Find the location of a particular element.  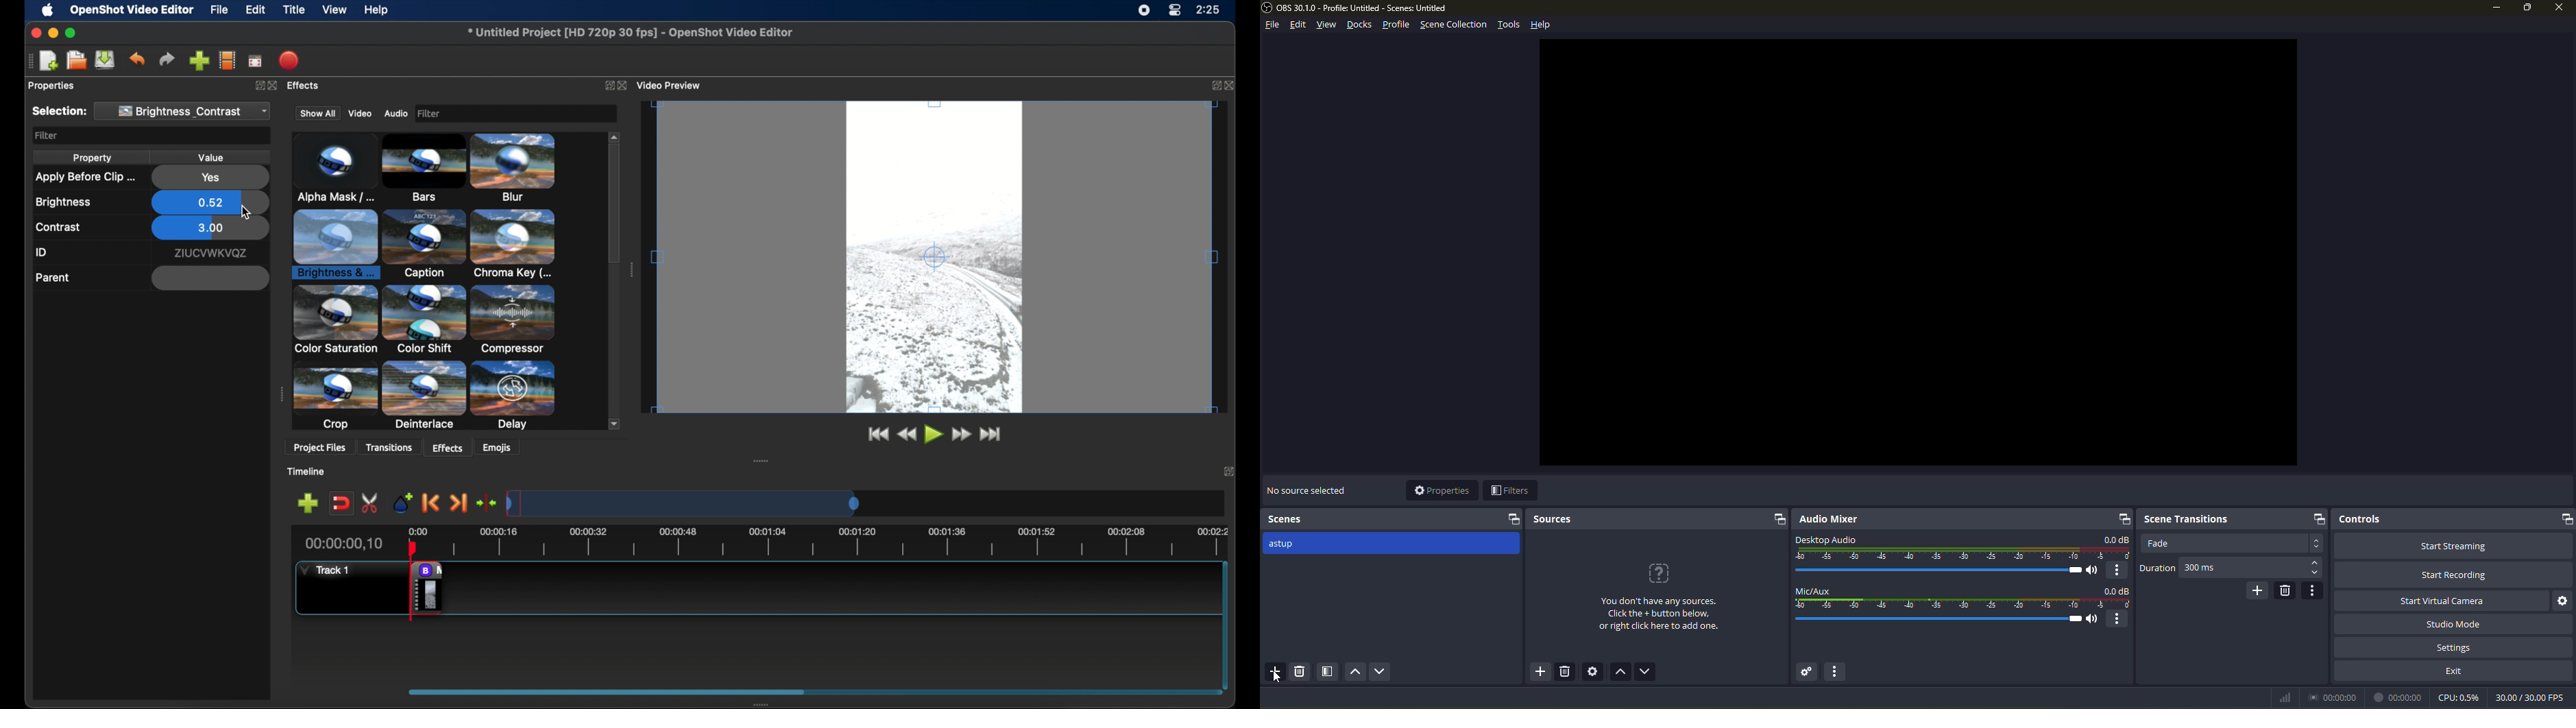

studio mode is located at coordinates (2455, 624).